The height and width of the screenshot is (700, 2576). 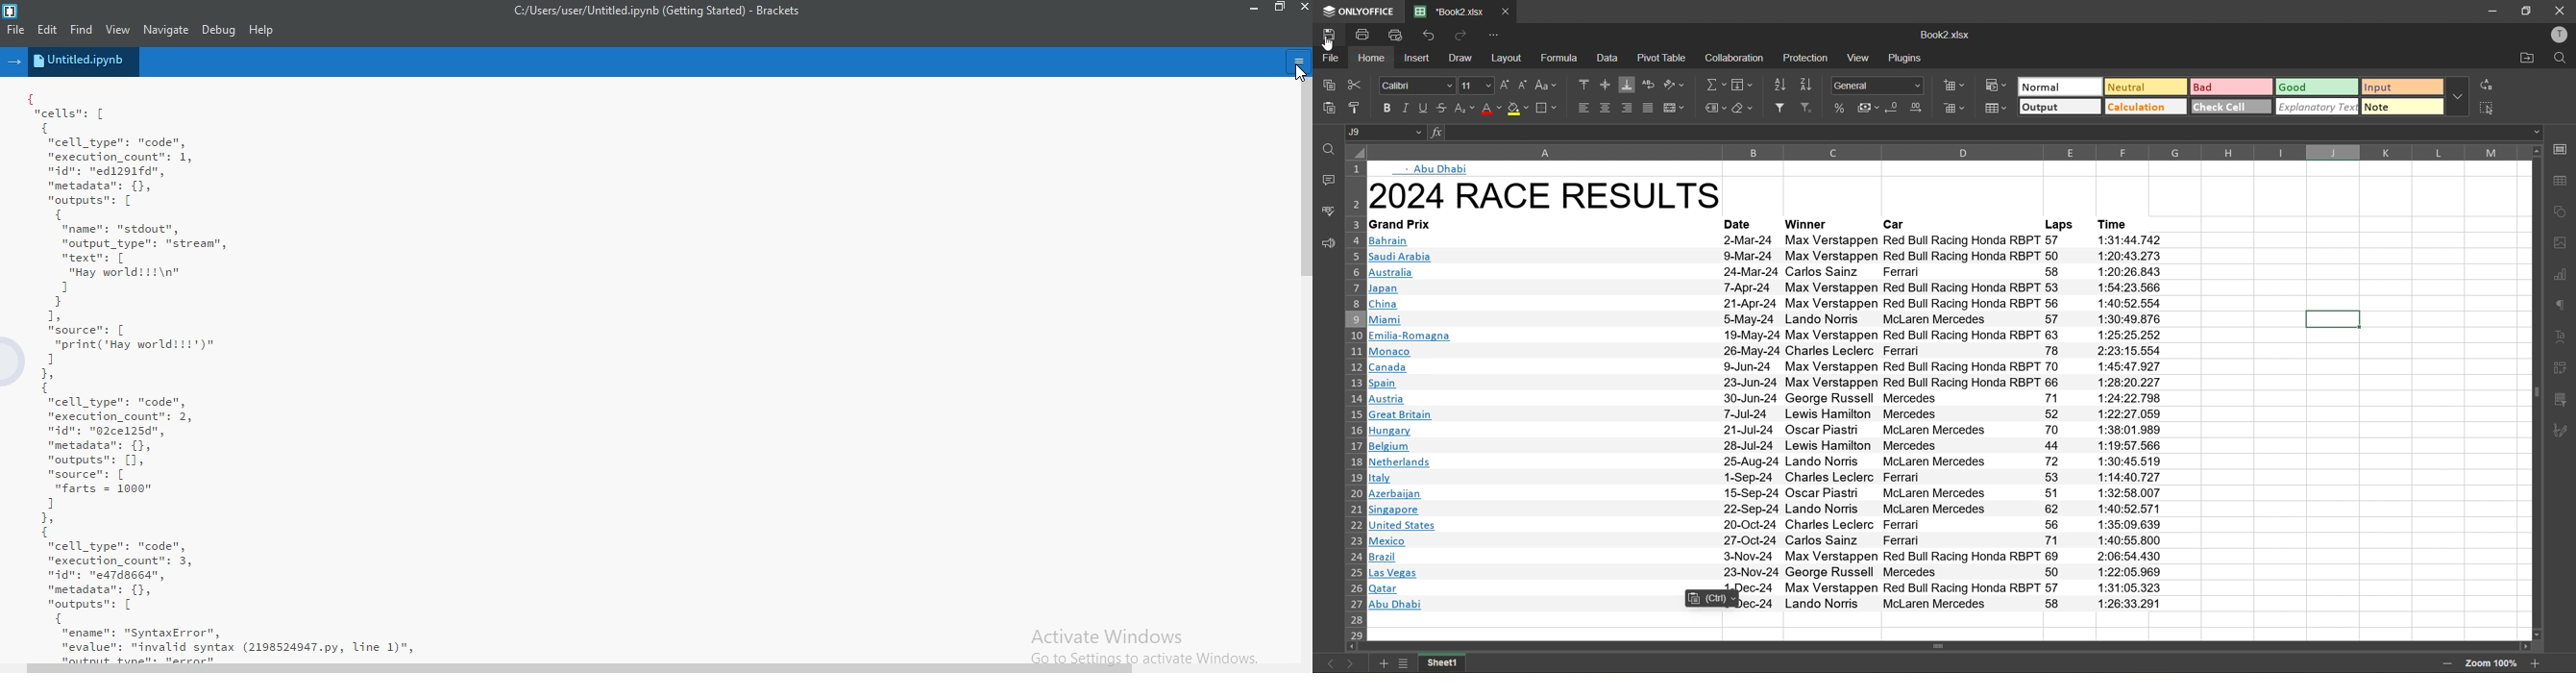 I want to click on {
cells: [
{
"cell _type": "code",
"execution_count": 1,
nidn: "ed1291fd",
"metadata": {},
"outputs": [
{
"name": "stdout",
"output_type": "strean",
mtextn: [
“Hay world!!!\n"
1
}
1,
source: [
"print('Hay worlditt')"
1
1,
1
"cell _type": "code",
"execution_count": 2,
dn: "02ce125d",
"metadata": {},
"outputs": [1,
"source": [
"farts = 1000"
1
1,
1
"cell _type": "code",
"execution_count": 3,
nidn: "ea7dssed”,
"metadata": {},
"outputs": [
{
“ename": "SyntaxError",
"evalue": "invalid syntax (2198524947.py, Line 1)",, so click(x=636, y=373).